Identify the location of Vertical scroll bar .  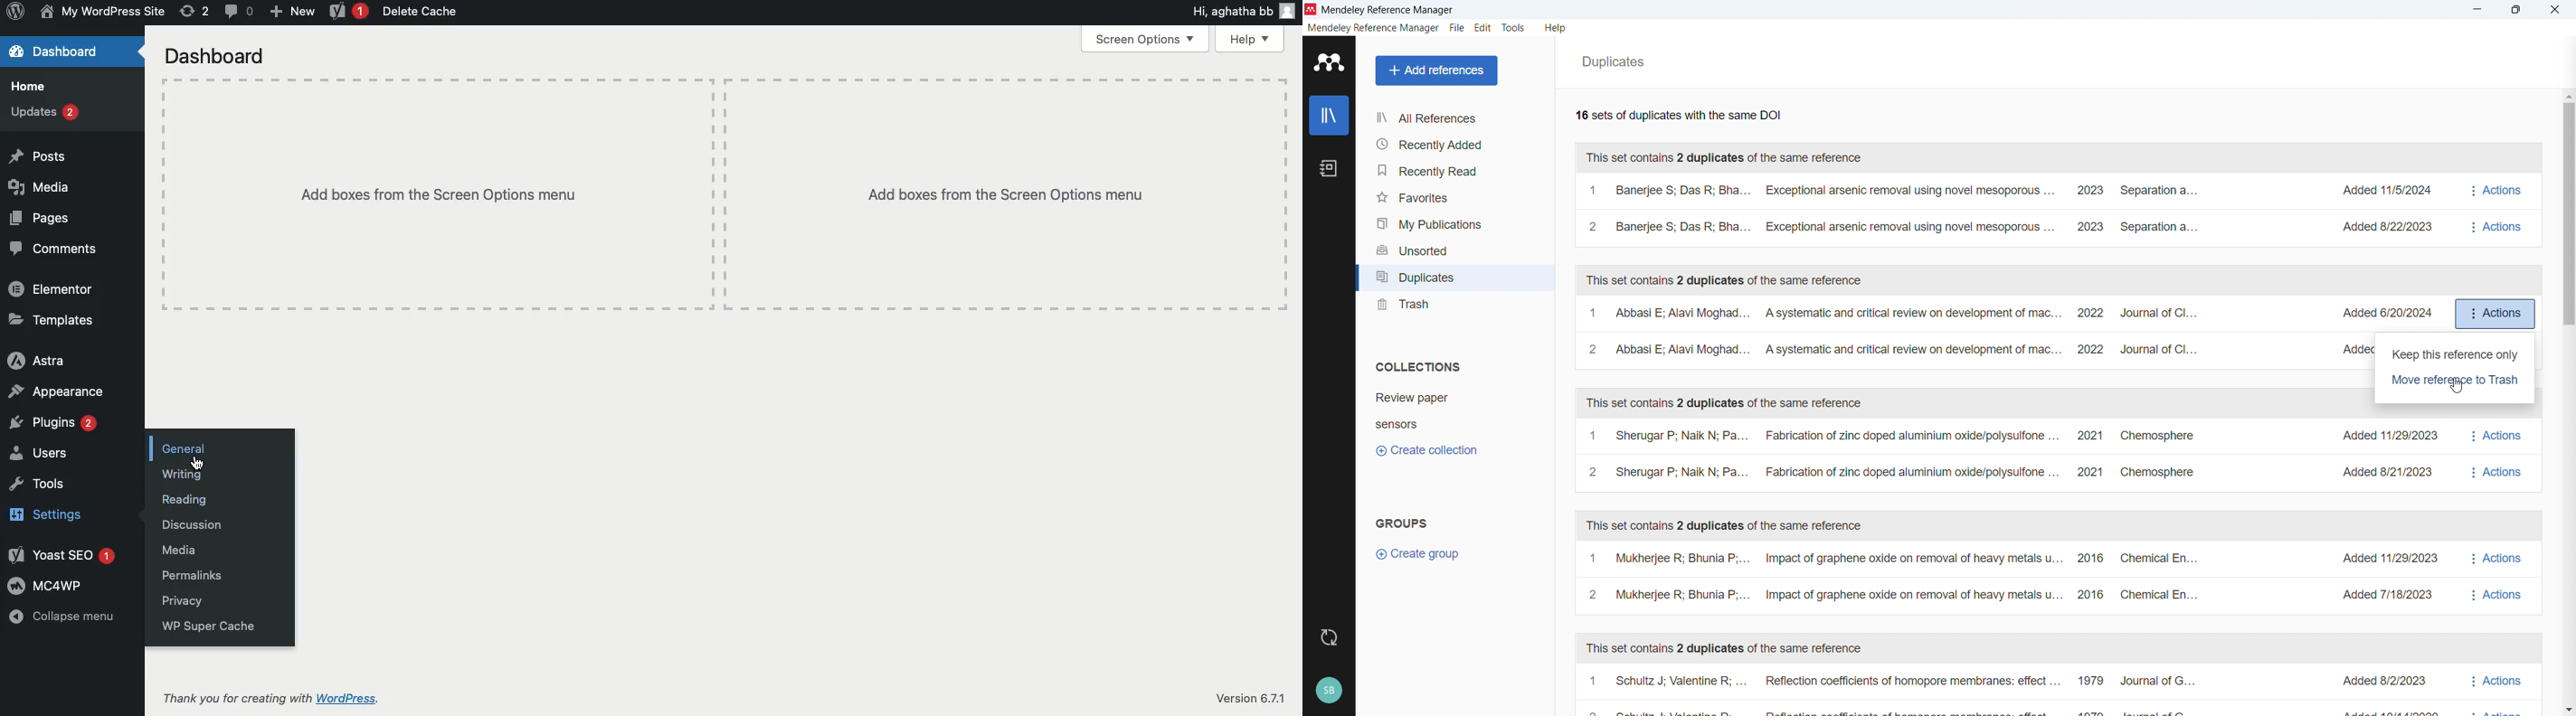
(2571, 215).